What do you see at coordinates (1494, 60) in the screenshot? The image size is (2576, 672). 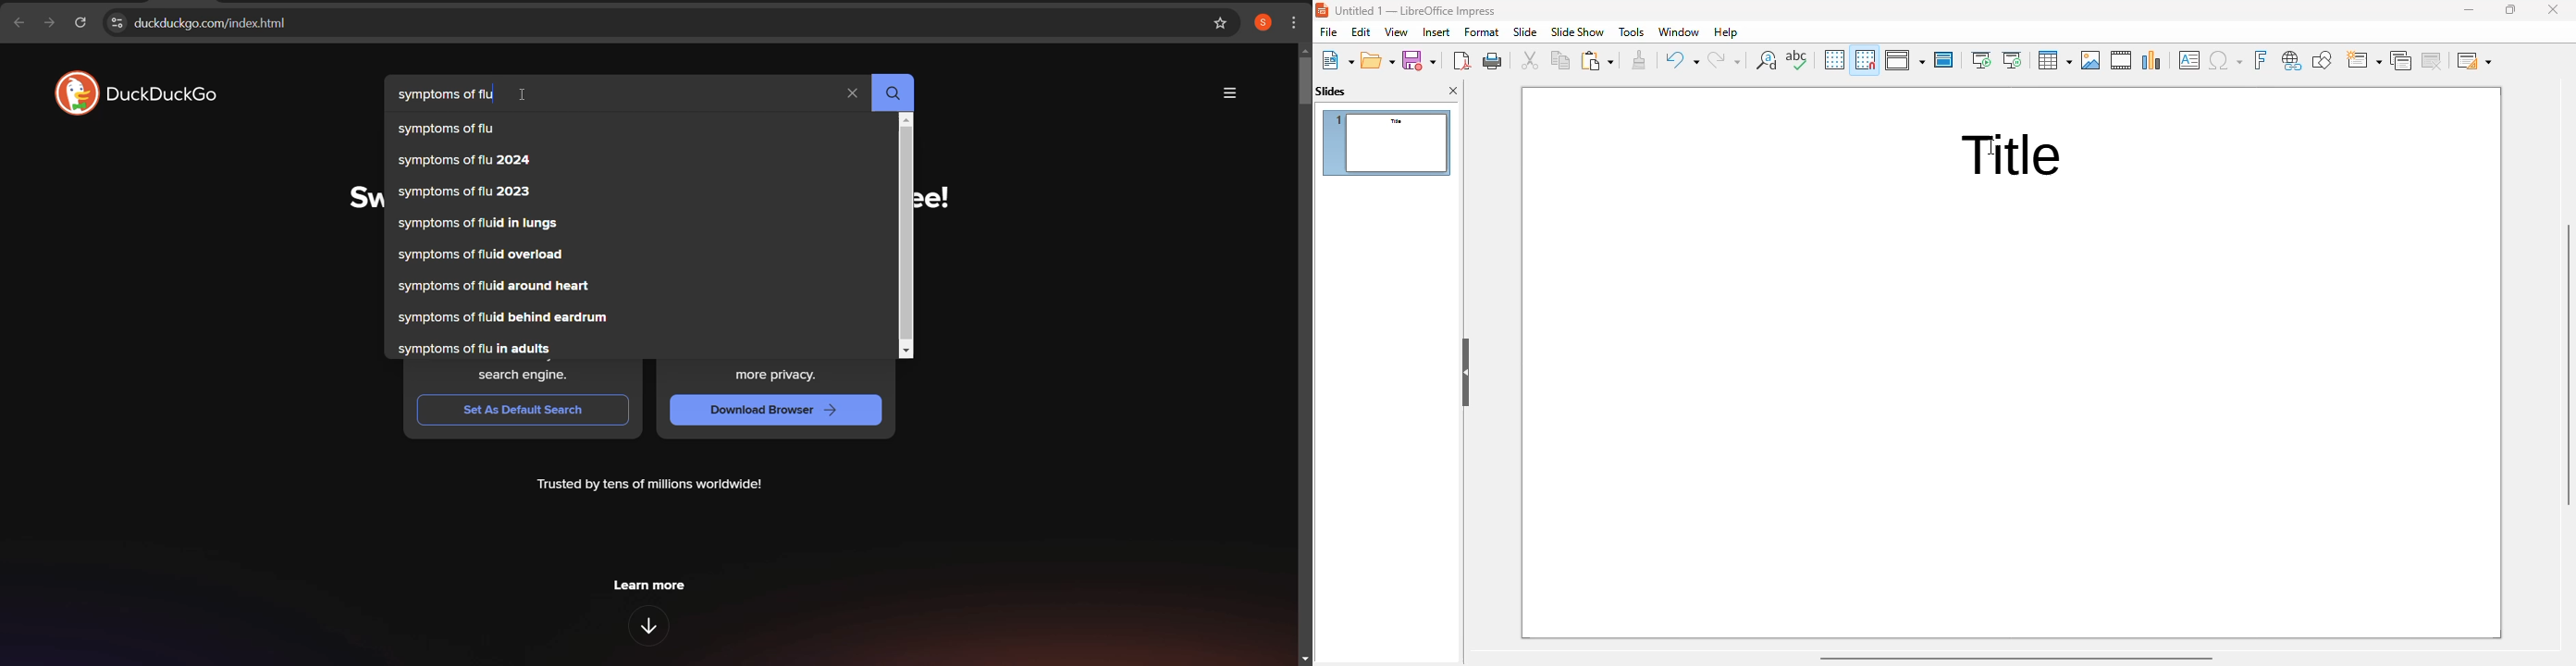 I see `print` at bounding box center [1494, 60].